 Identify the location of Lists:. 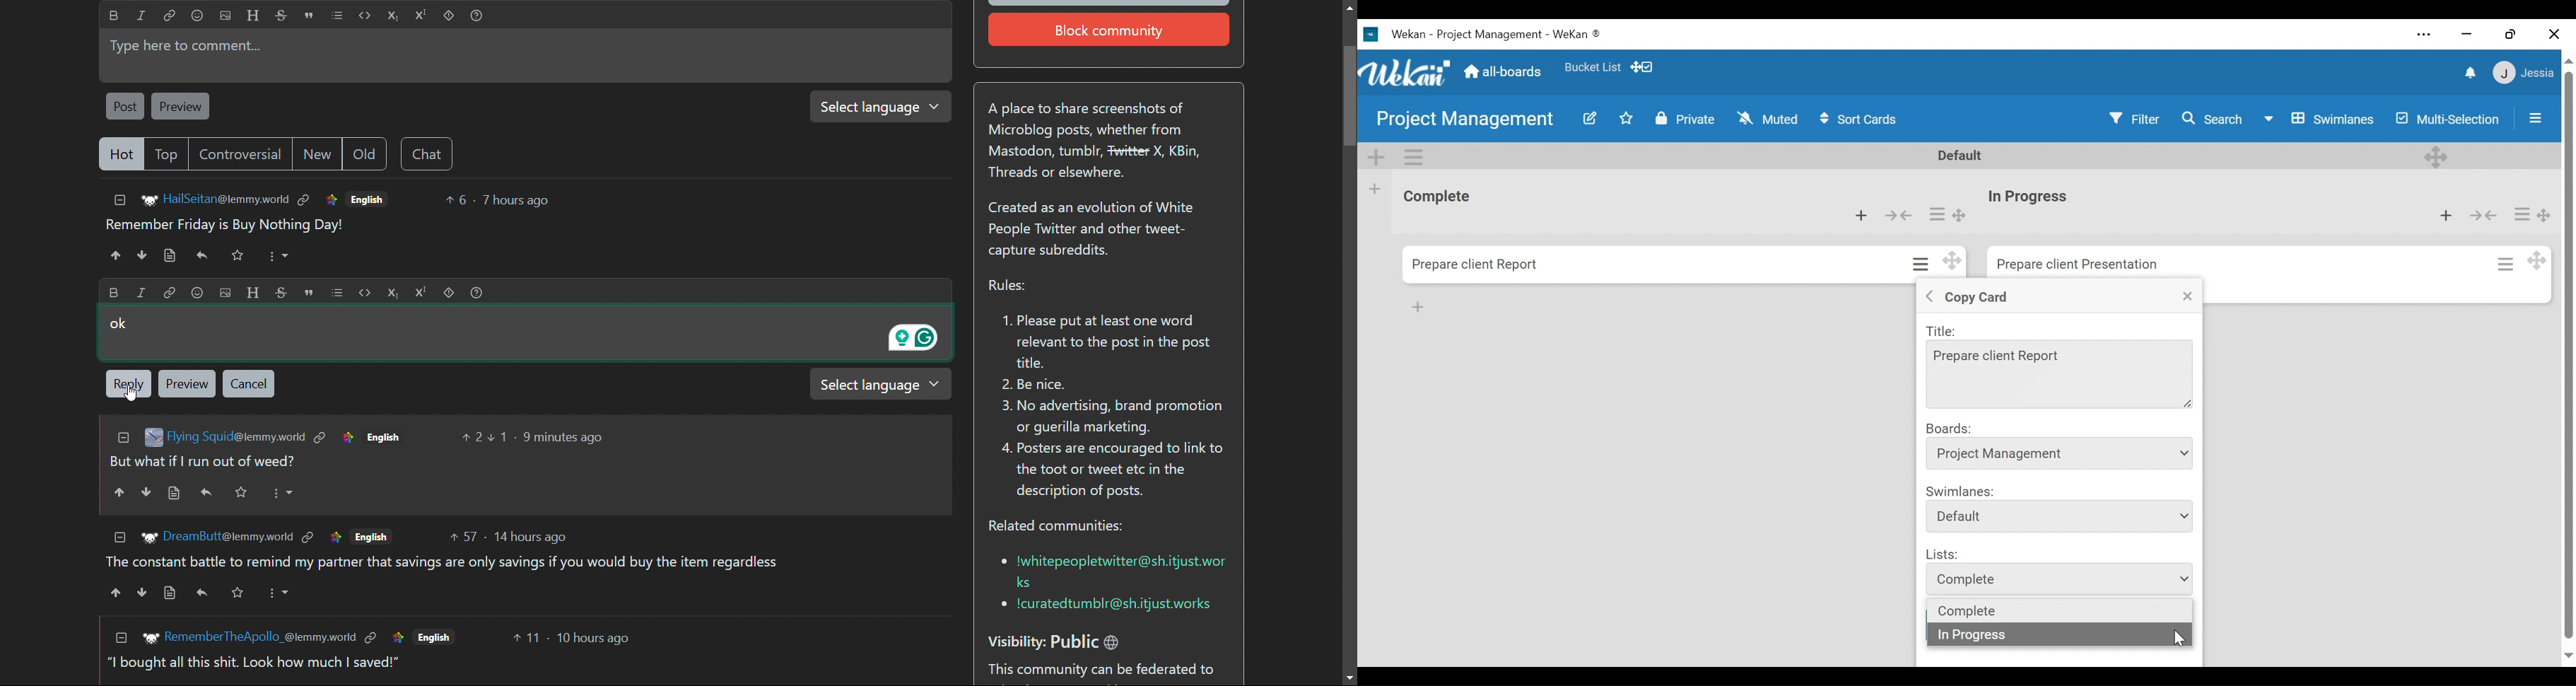
(1946, 553).